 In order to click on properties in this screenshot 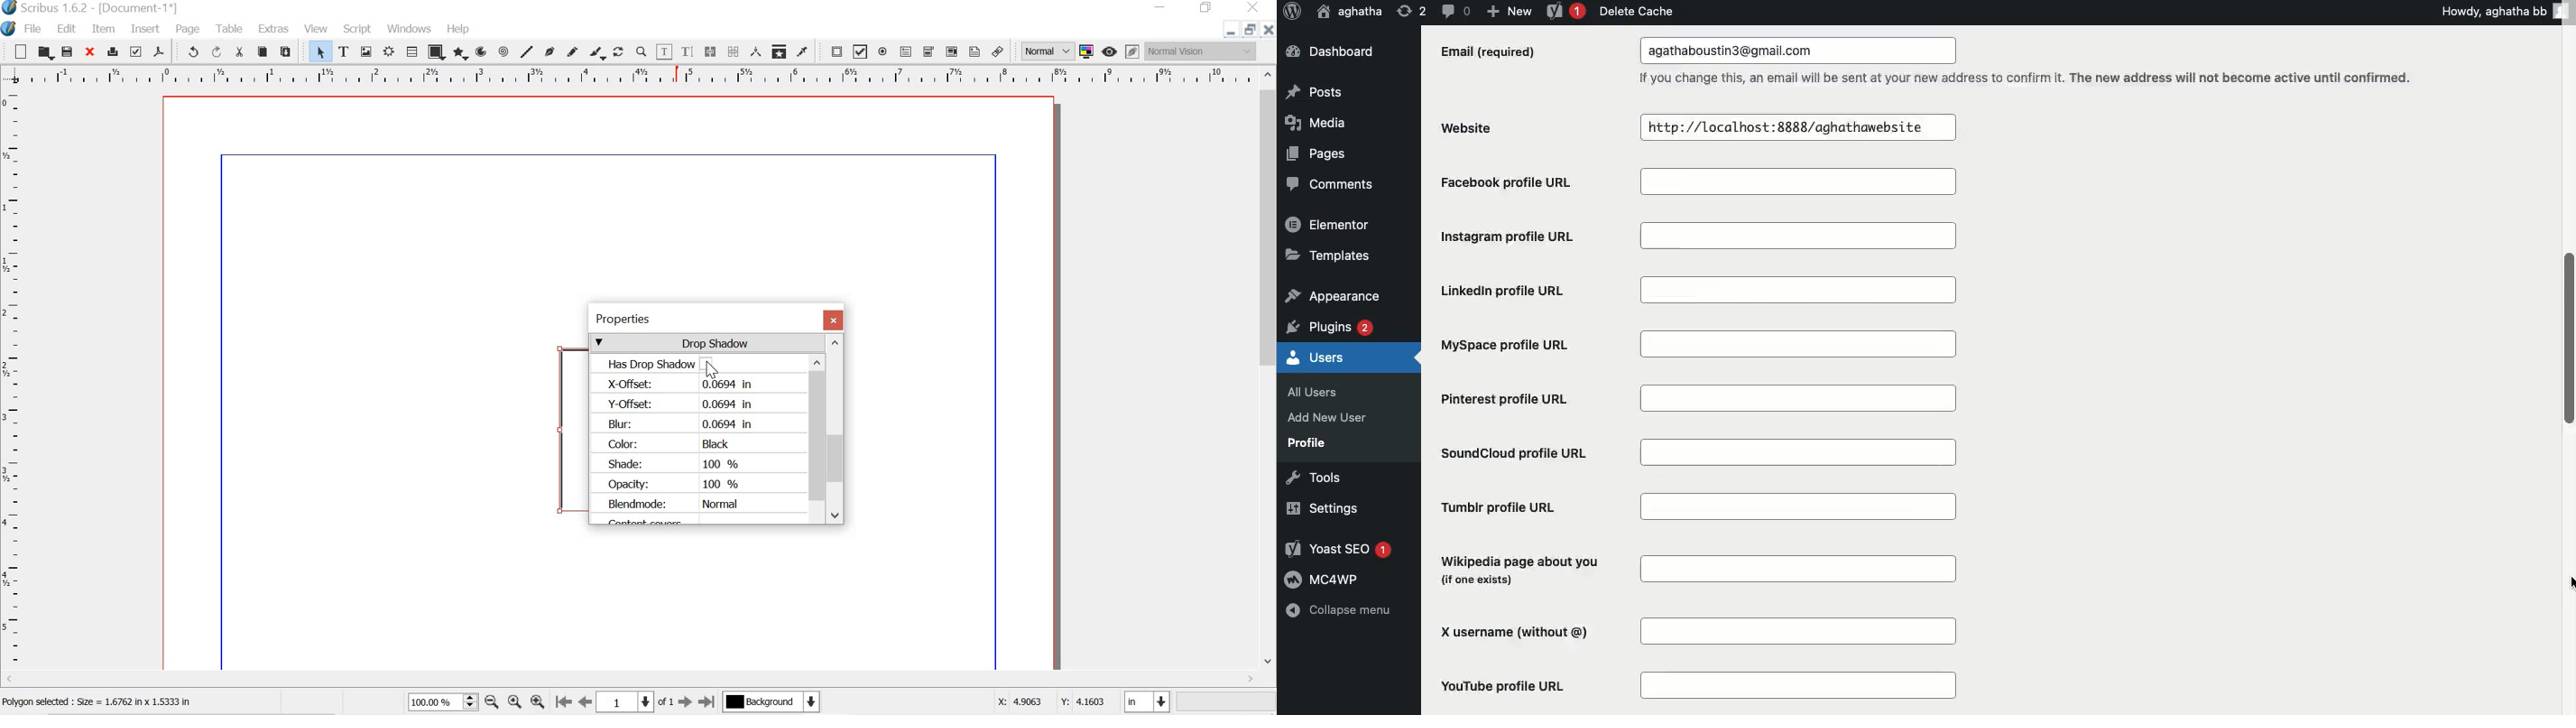, I will do `click(695, 319)`.